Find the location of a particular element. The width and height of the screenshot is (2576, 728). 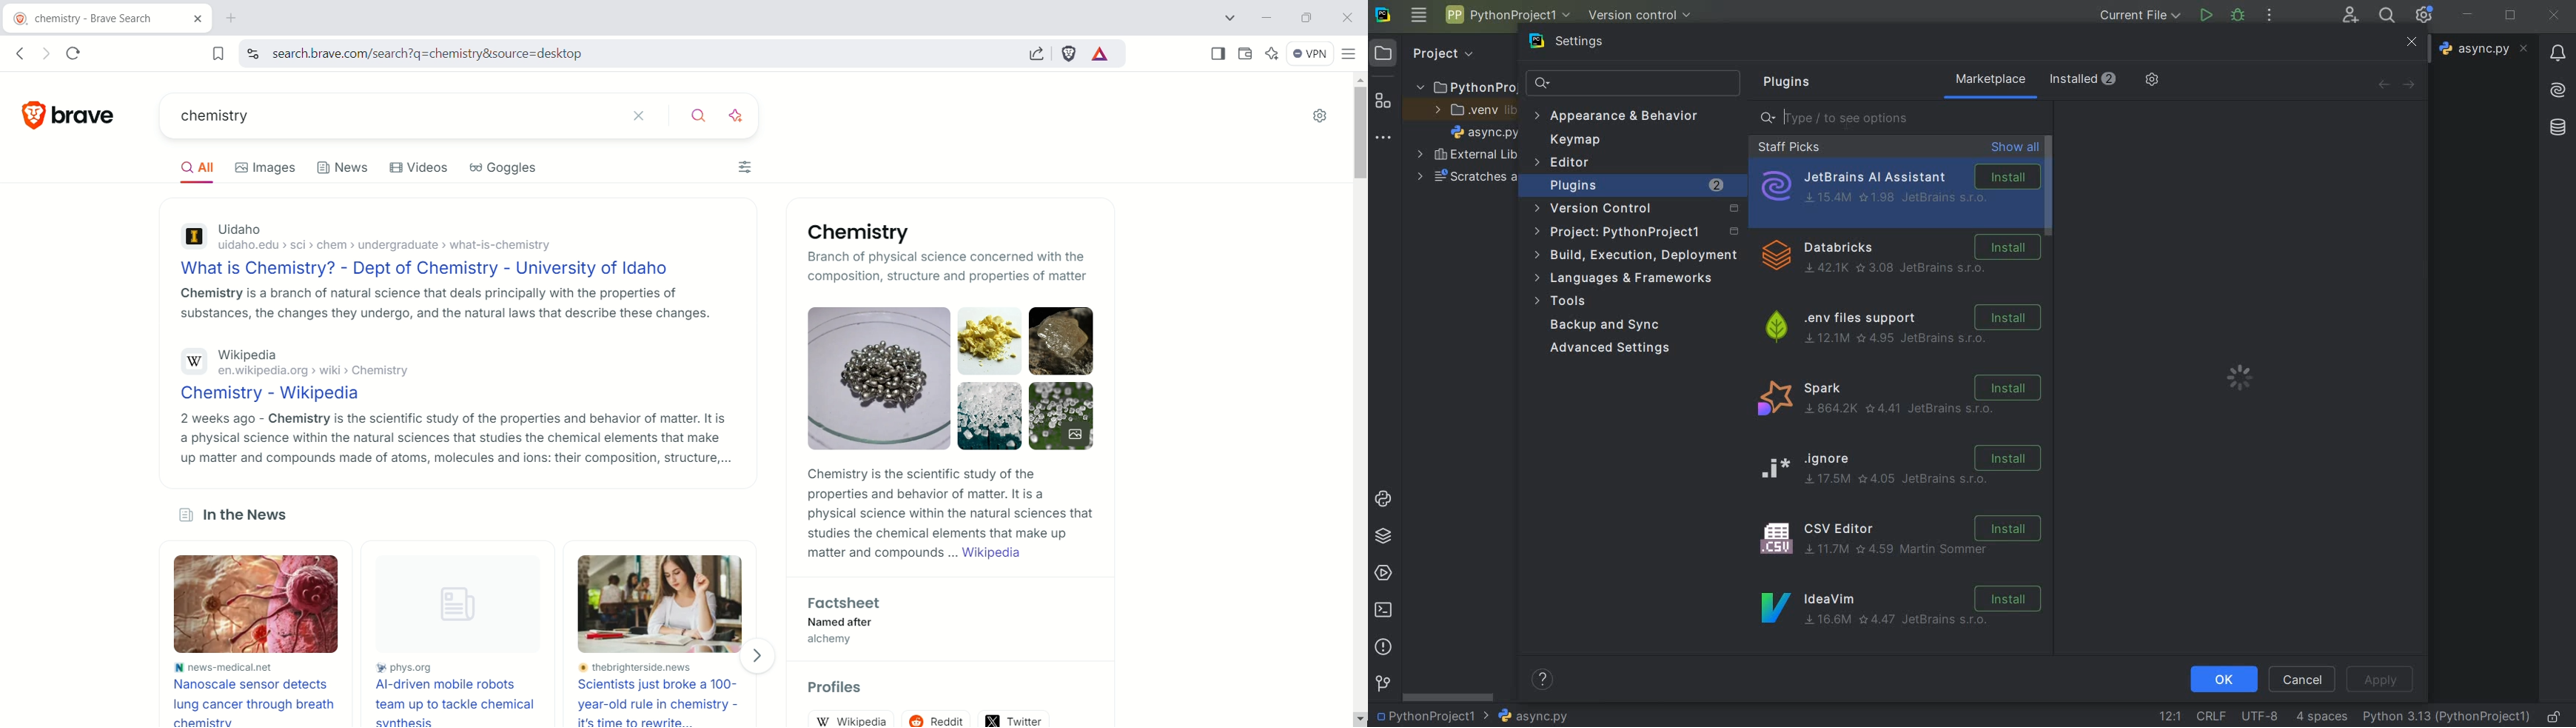

JetBrains AI Assistant is located at coordinates (1895, 182).